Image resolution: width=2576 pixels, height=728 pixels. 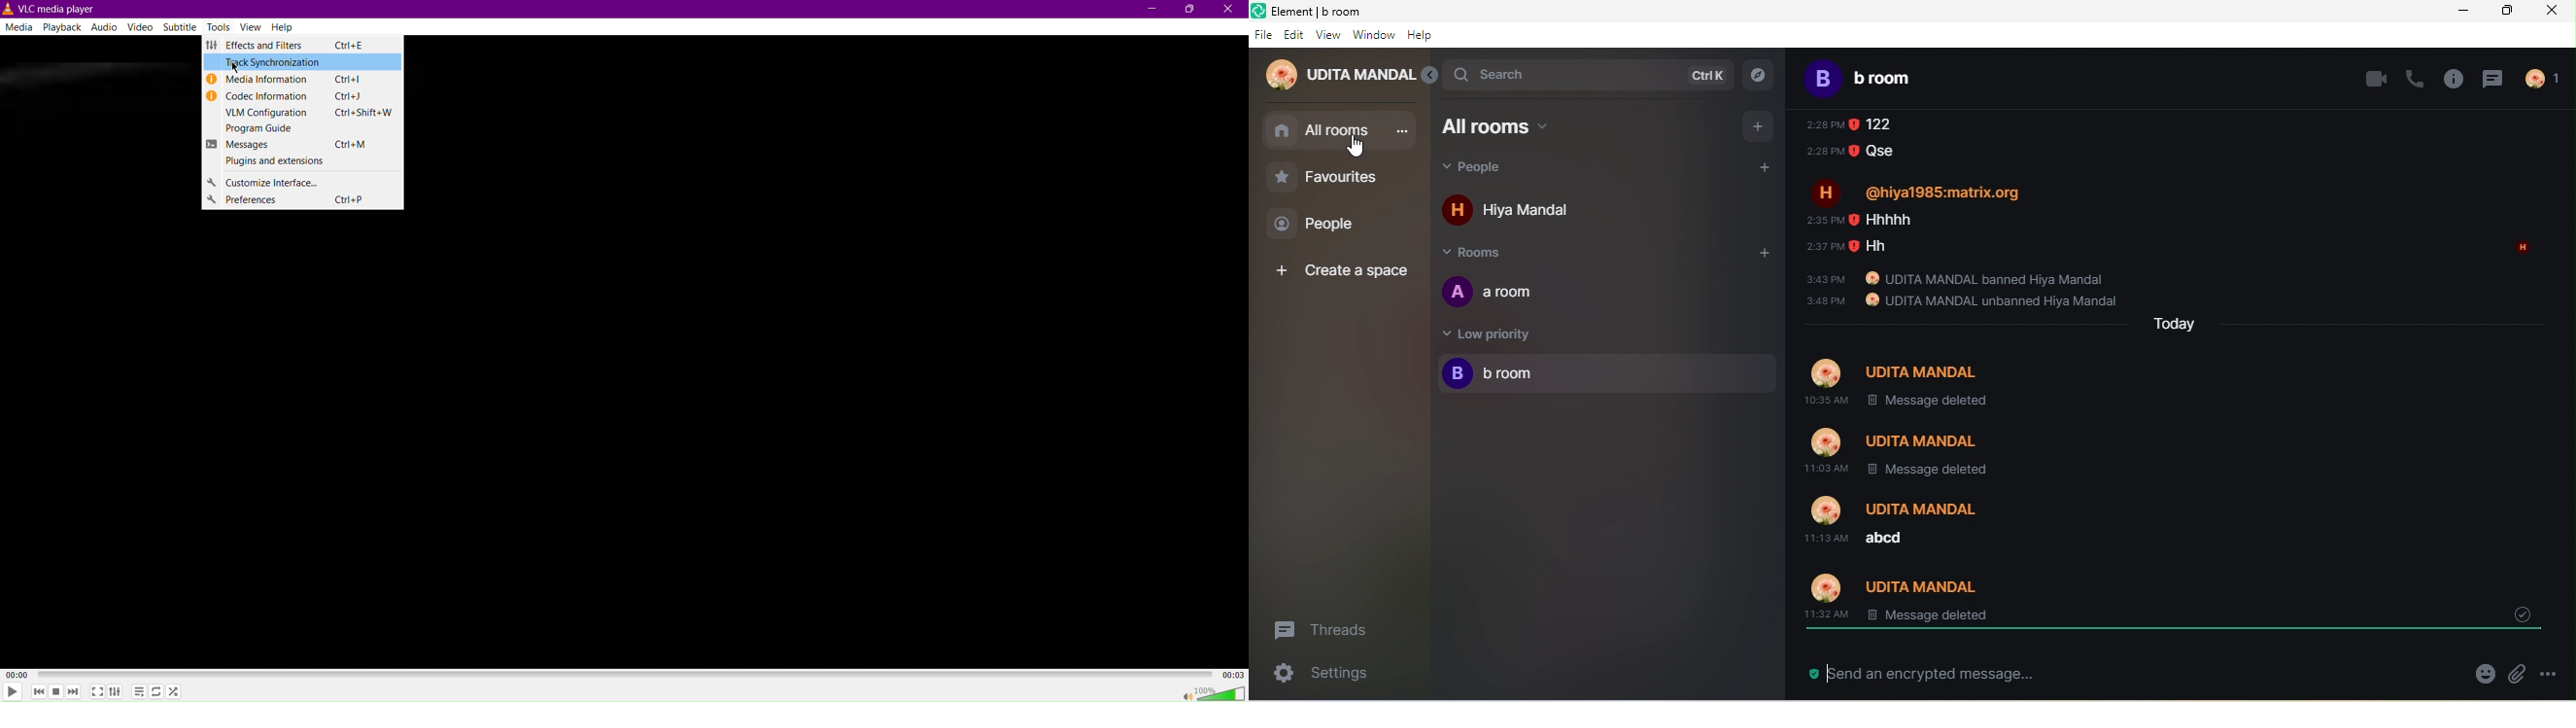 What do you see at coordinates (51, 8) in the screenshot?
I see `VLC Media player` at bounding box center [51, 8].